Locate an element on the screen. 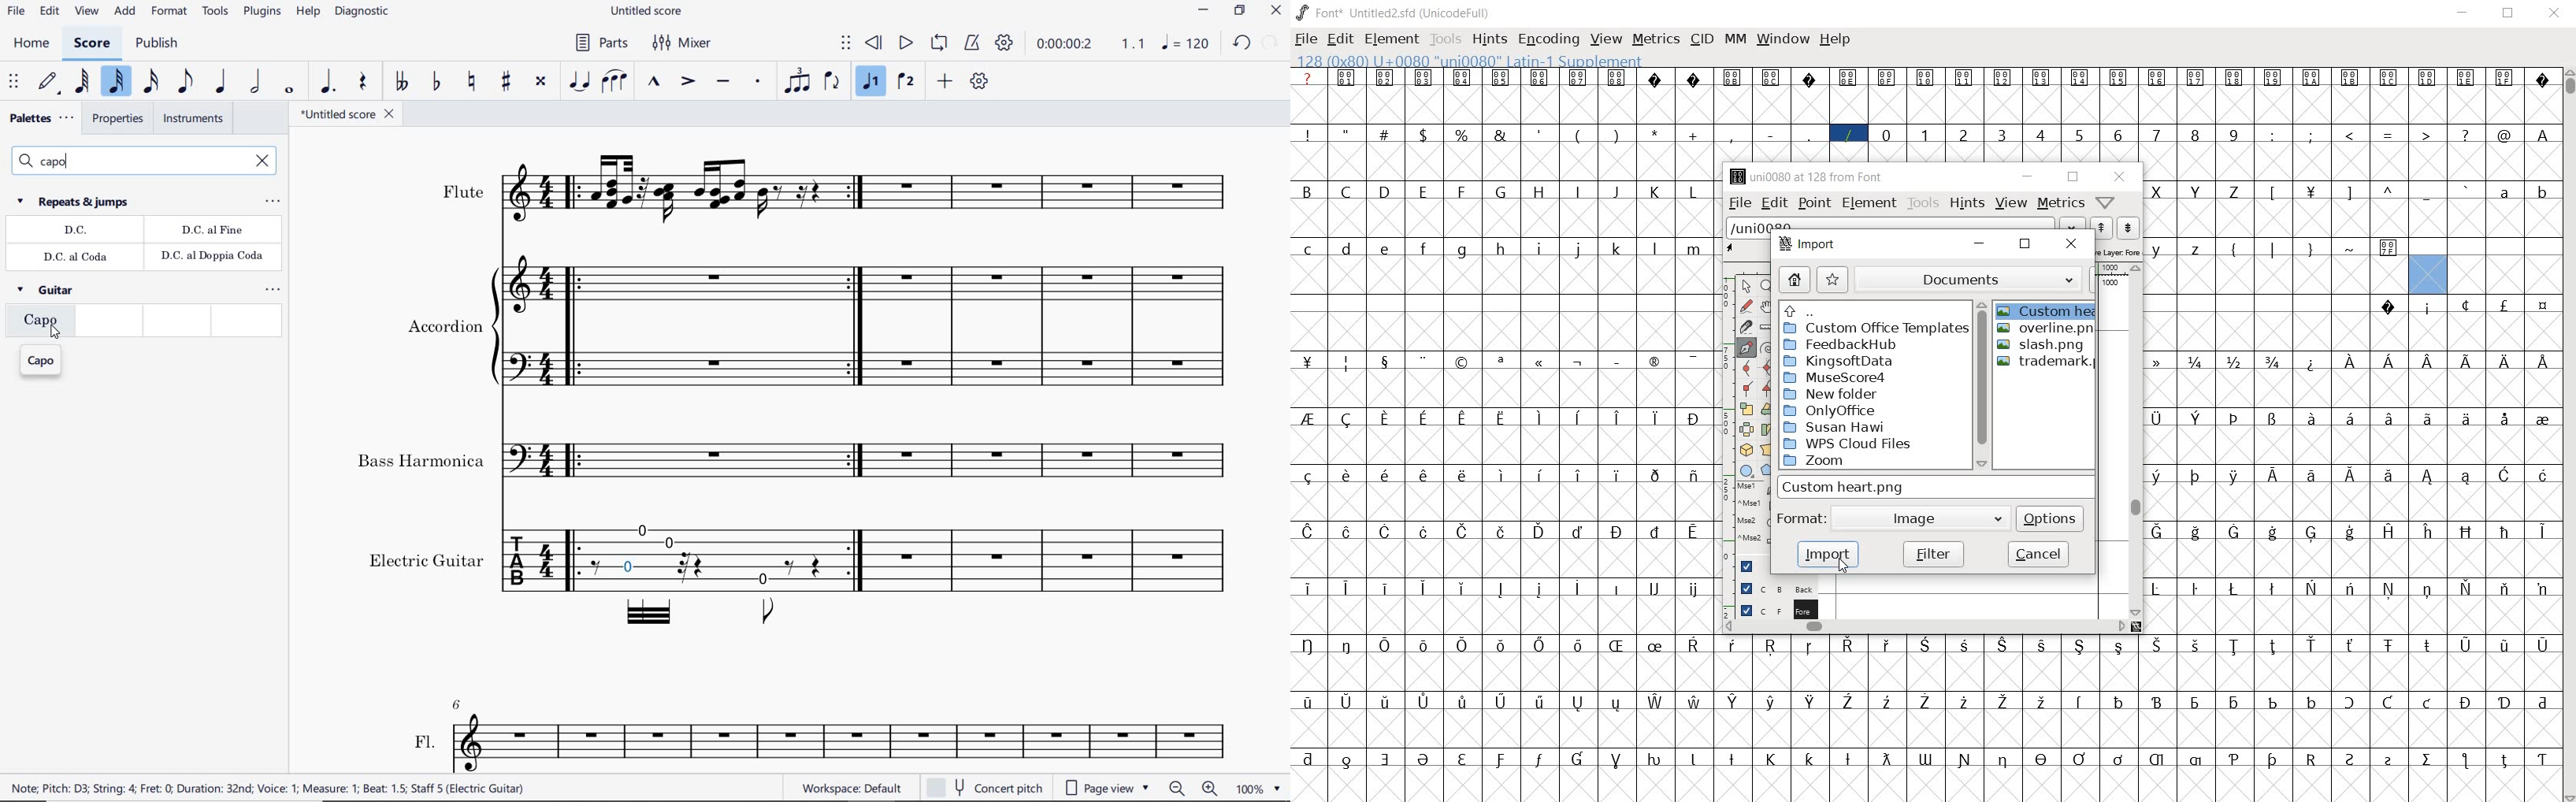 The image size is (2576, 812). METRICS is located at coordinates (1656, 38).